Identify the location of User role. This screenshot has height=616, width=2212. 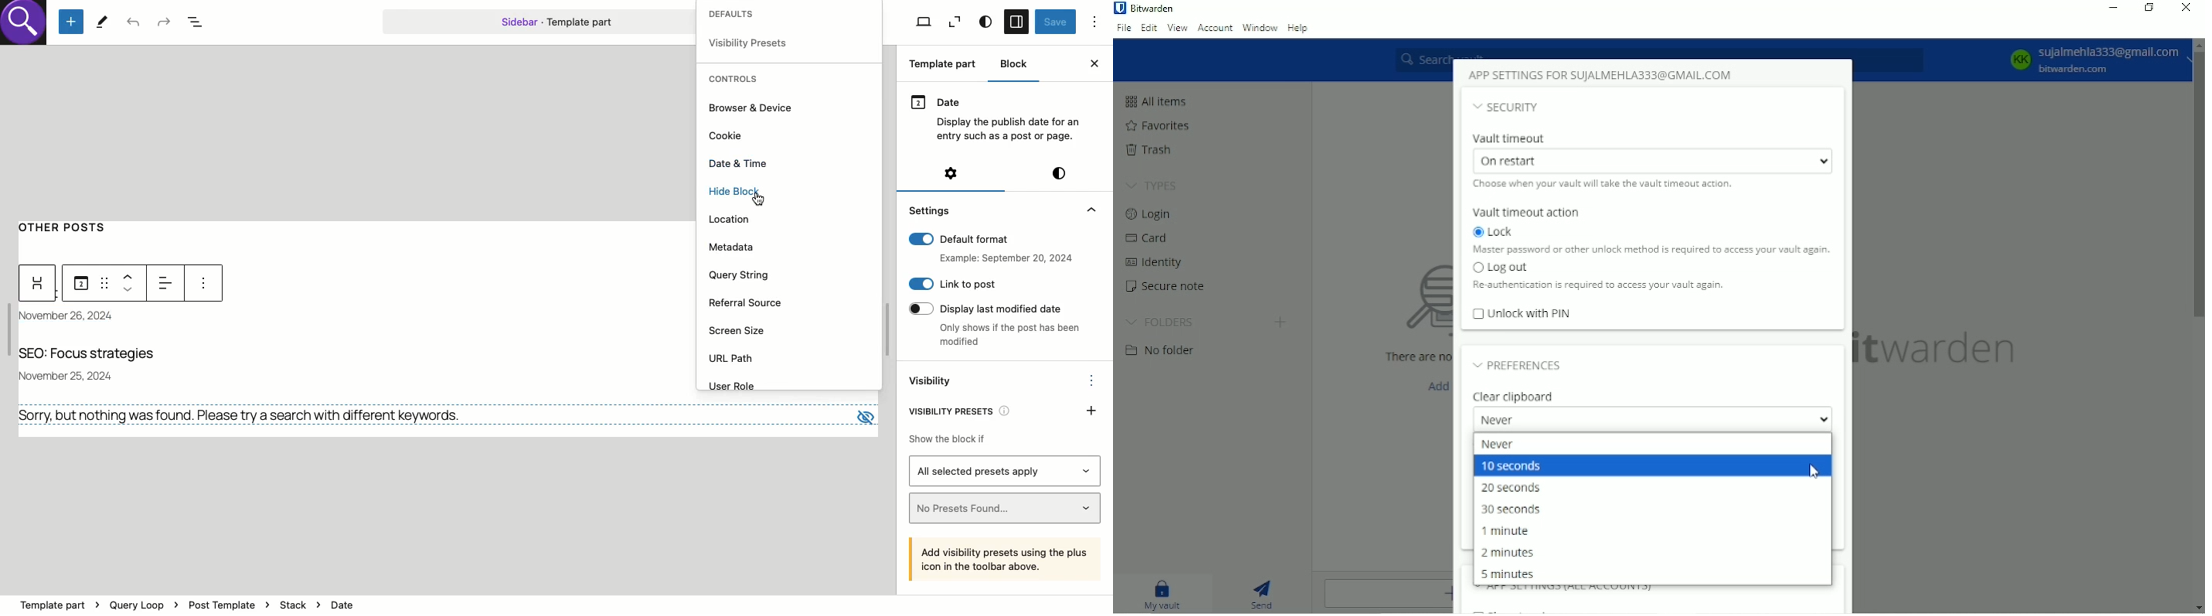
(738, 387).